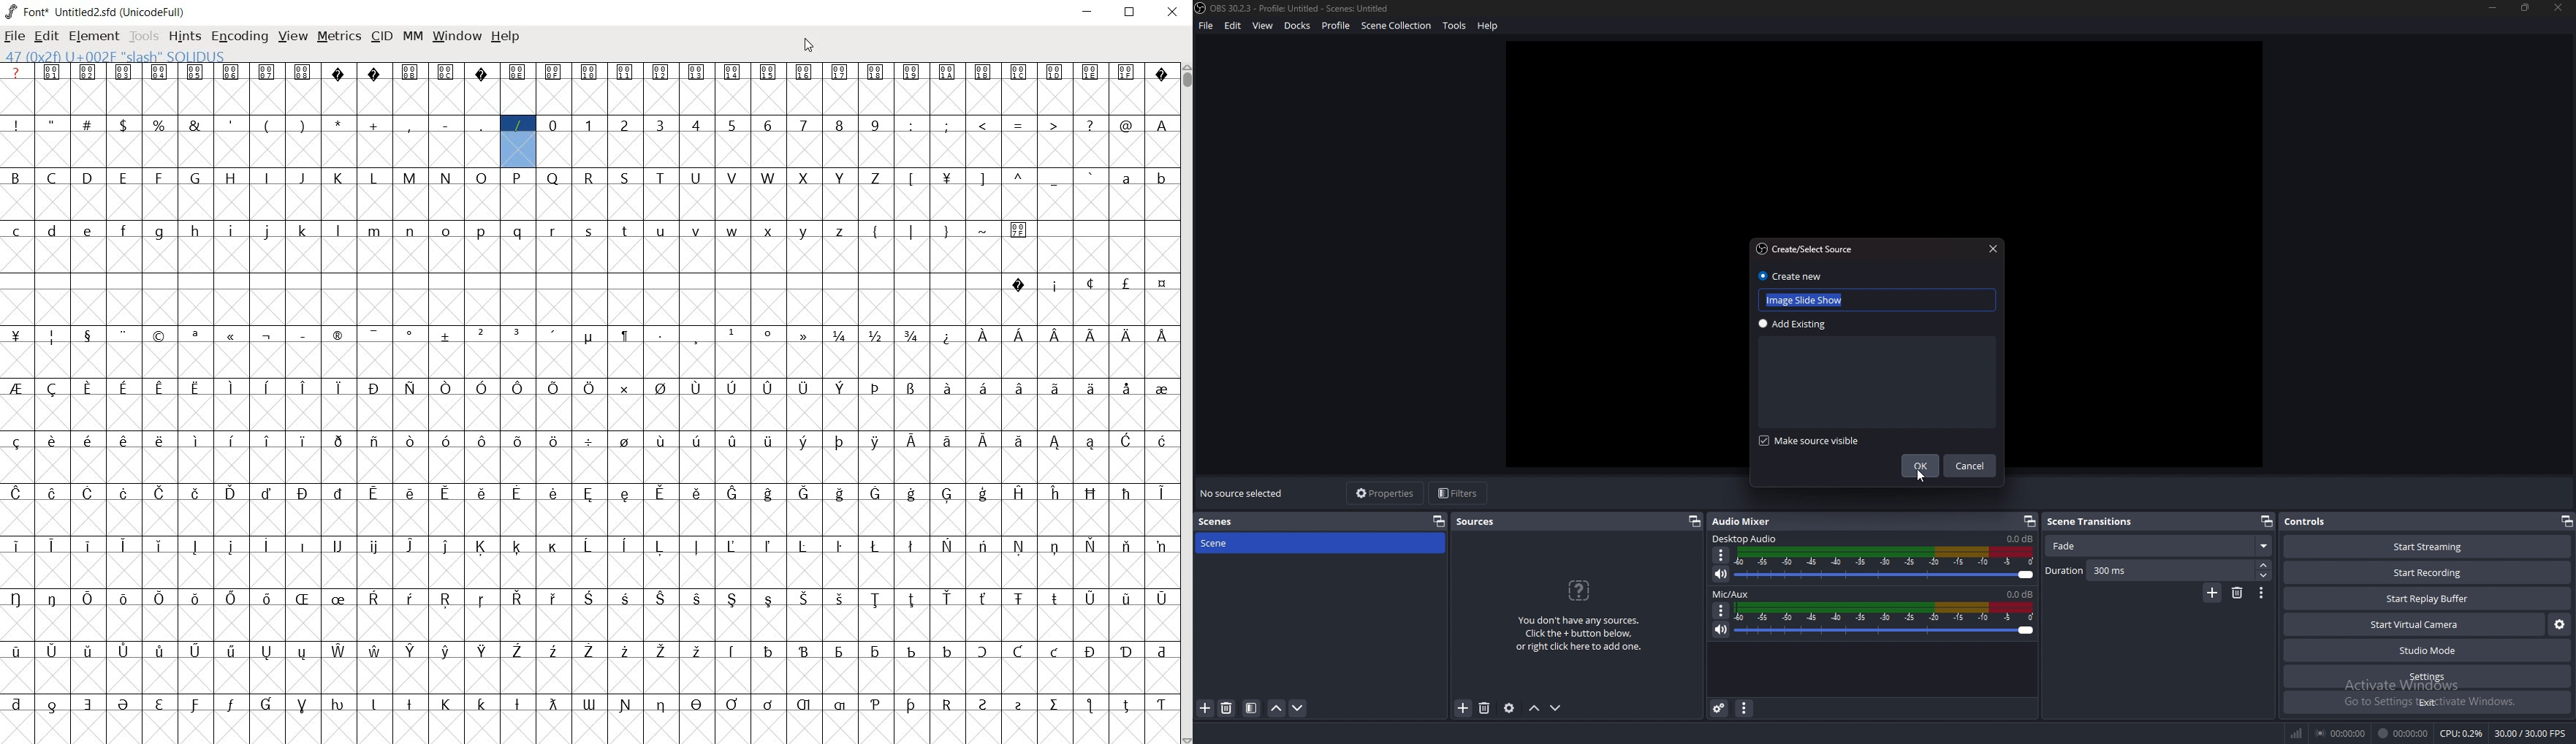 The image size is (2576, 756). I want to click on glyph, so click(1053, 124).